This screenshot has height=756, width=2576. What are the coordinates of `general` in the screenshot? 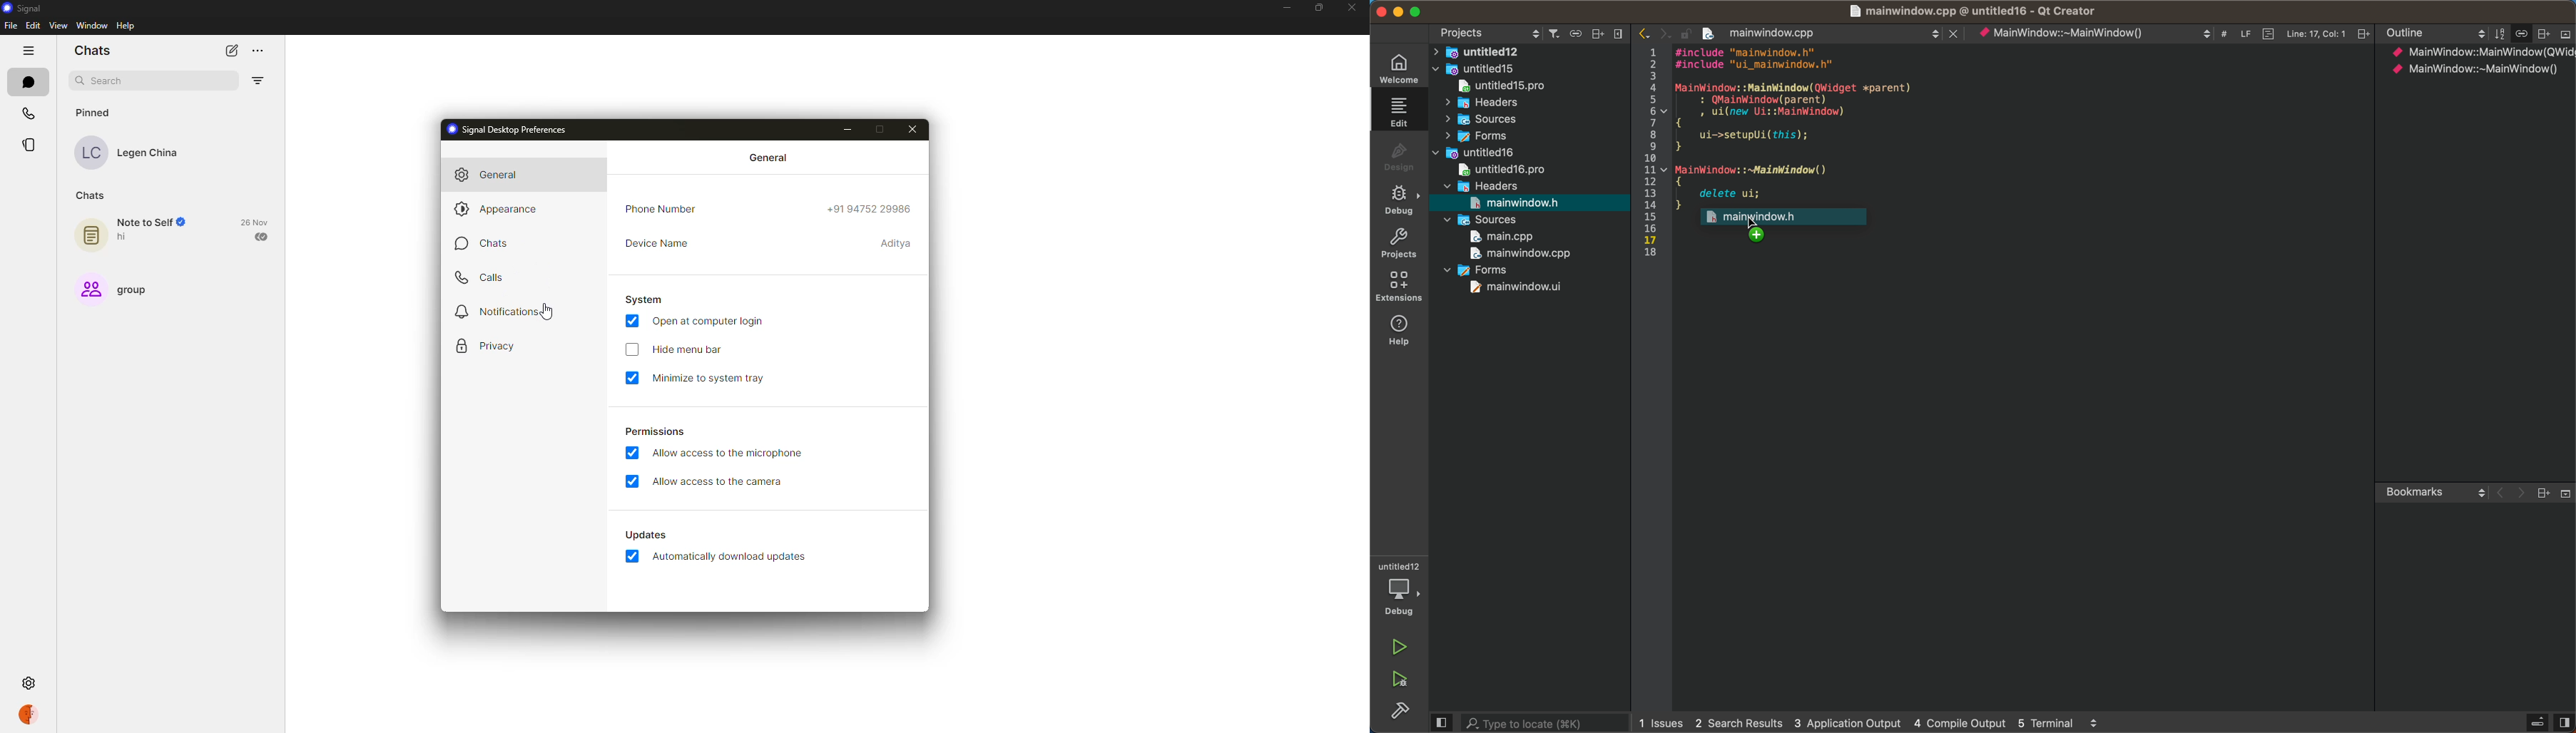 It's located at (492, 174).